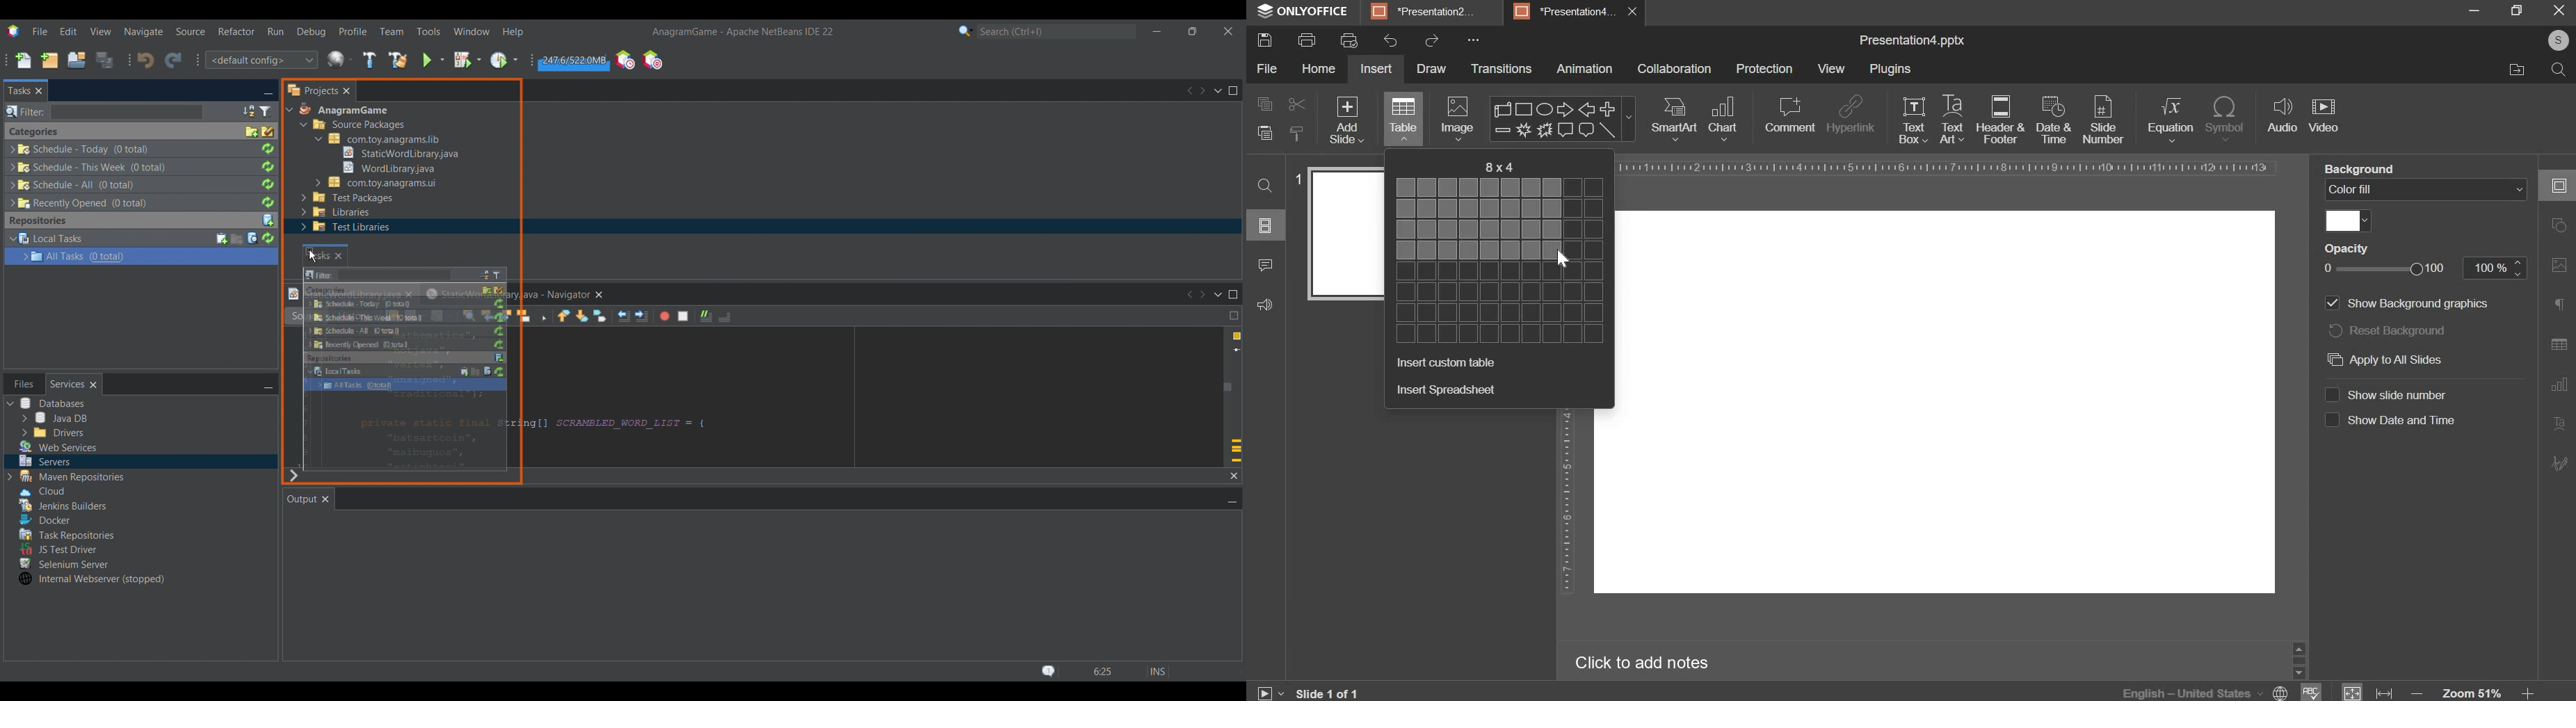 This screenshot has height=728, width=2576. Describe the element at coordinates (2107, 119) in the screenshot. I see `slide number` at that location.